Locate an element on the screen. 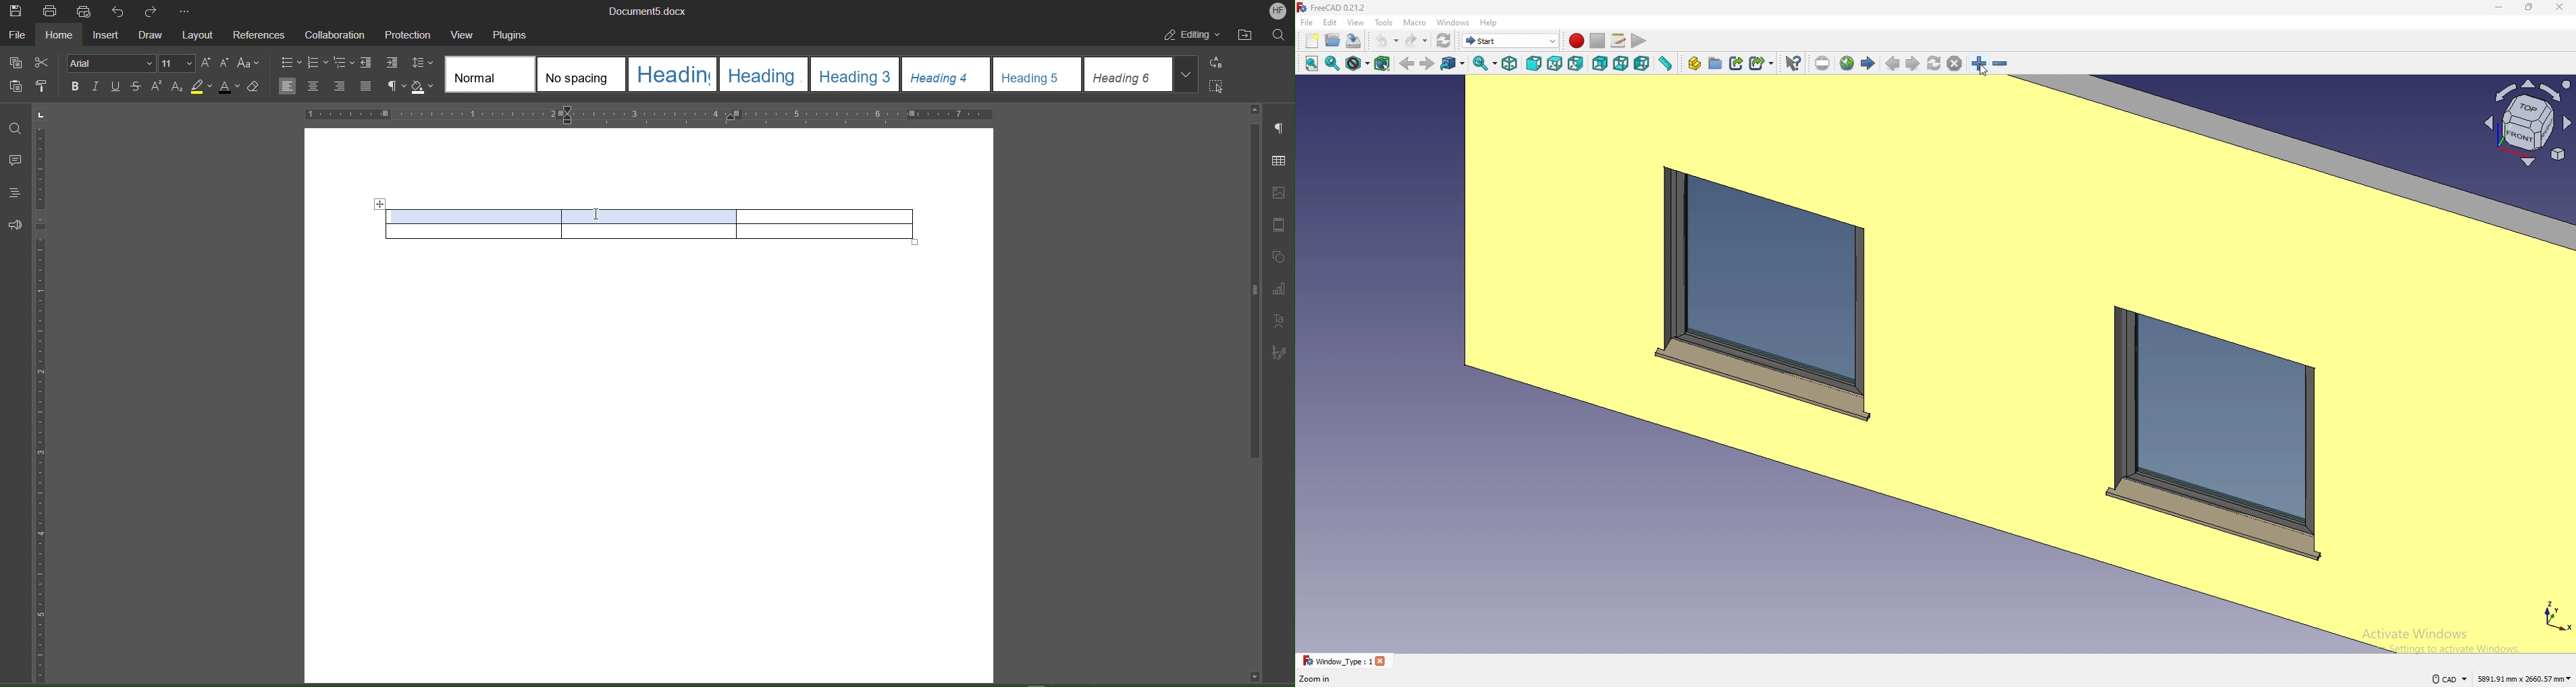 This screenshot has width=2576, height=700. forward is located at coordinates (1427, 63).